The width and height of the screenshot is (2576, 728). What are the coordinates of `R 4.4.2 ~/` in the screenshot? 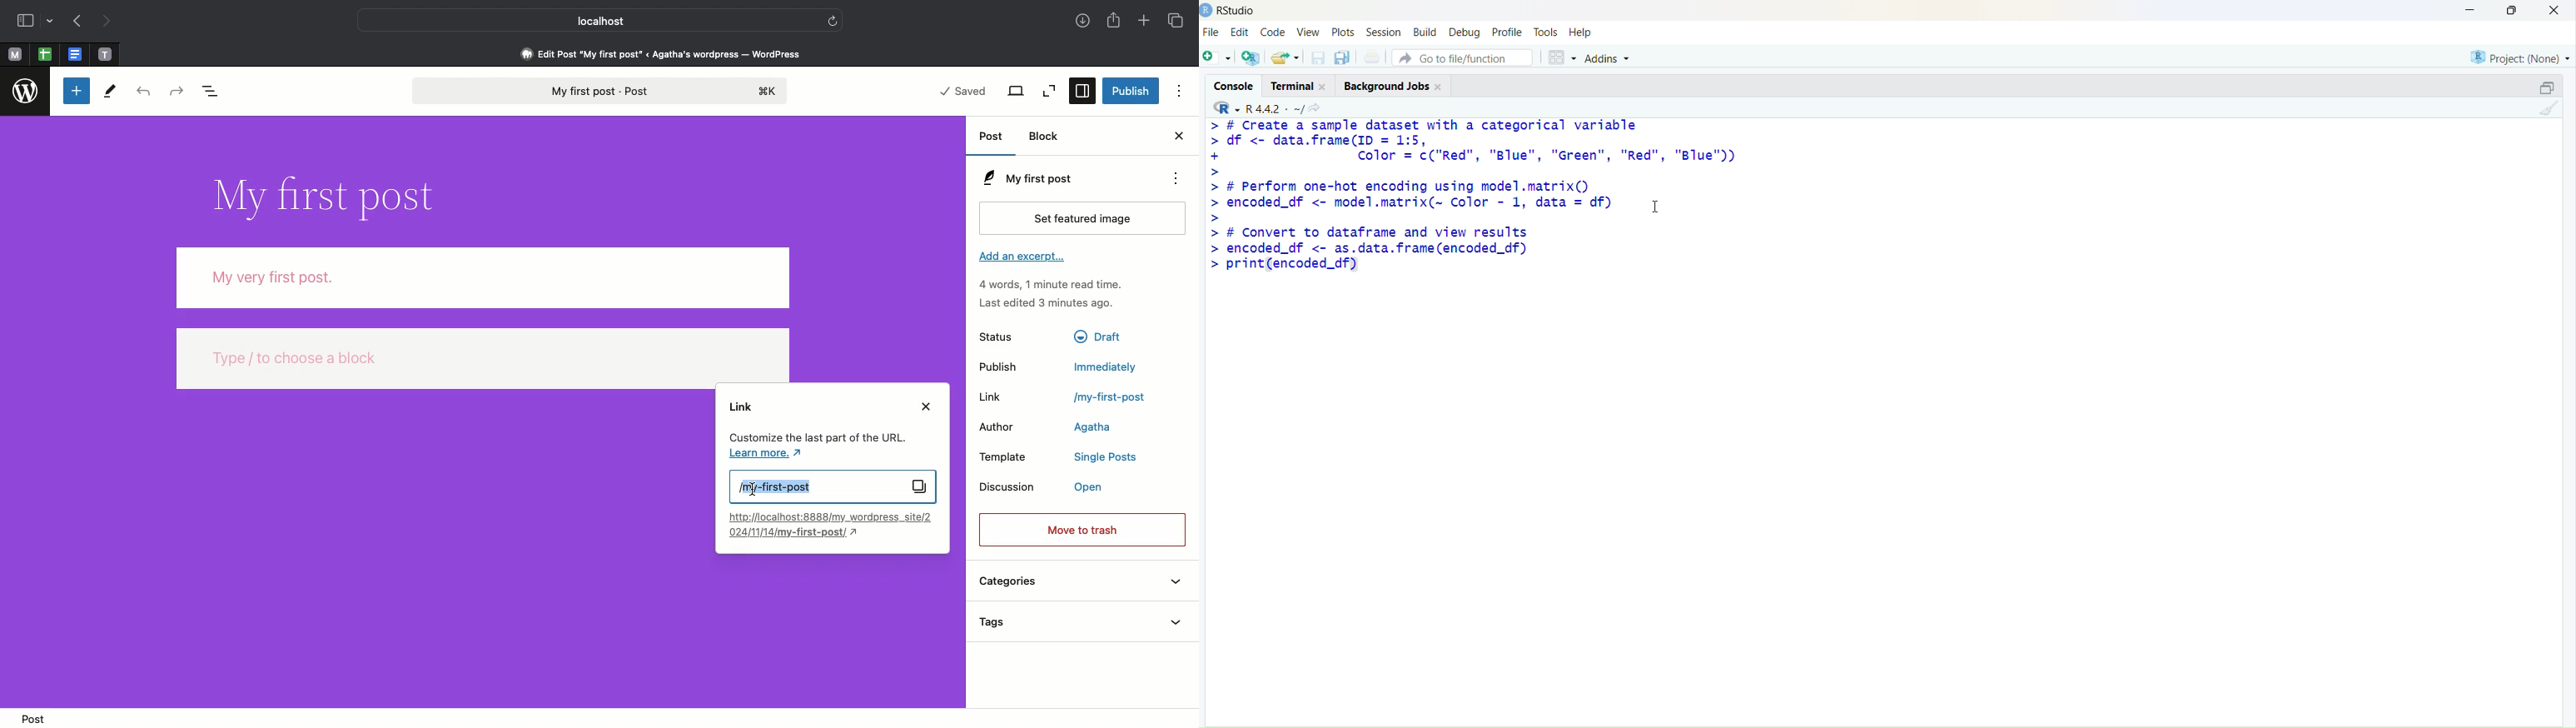 It's located at (1274, 109).